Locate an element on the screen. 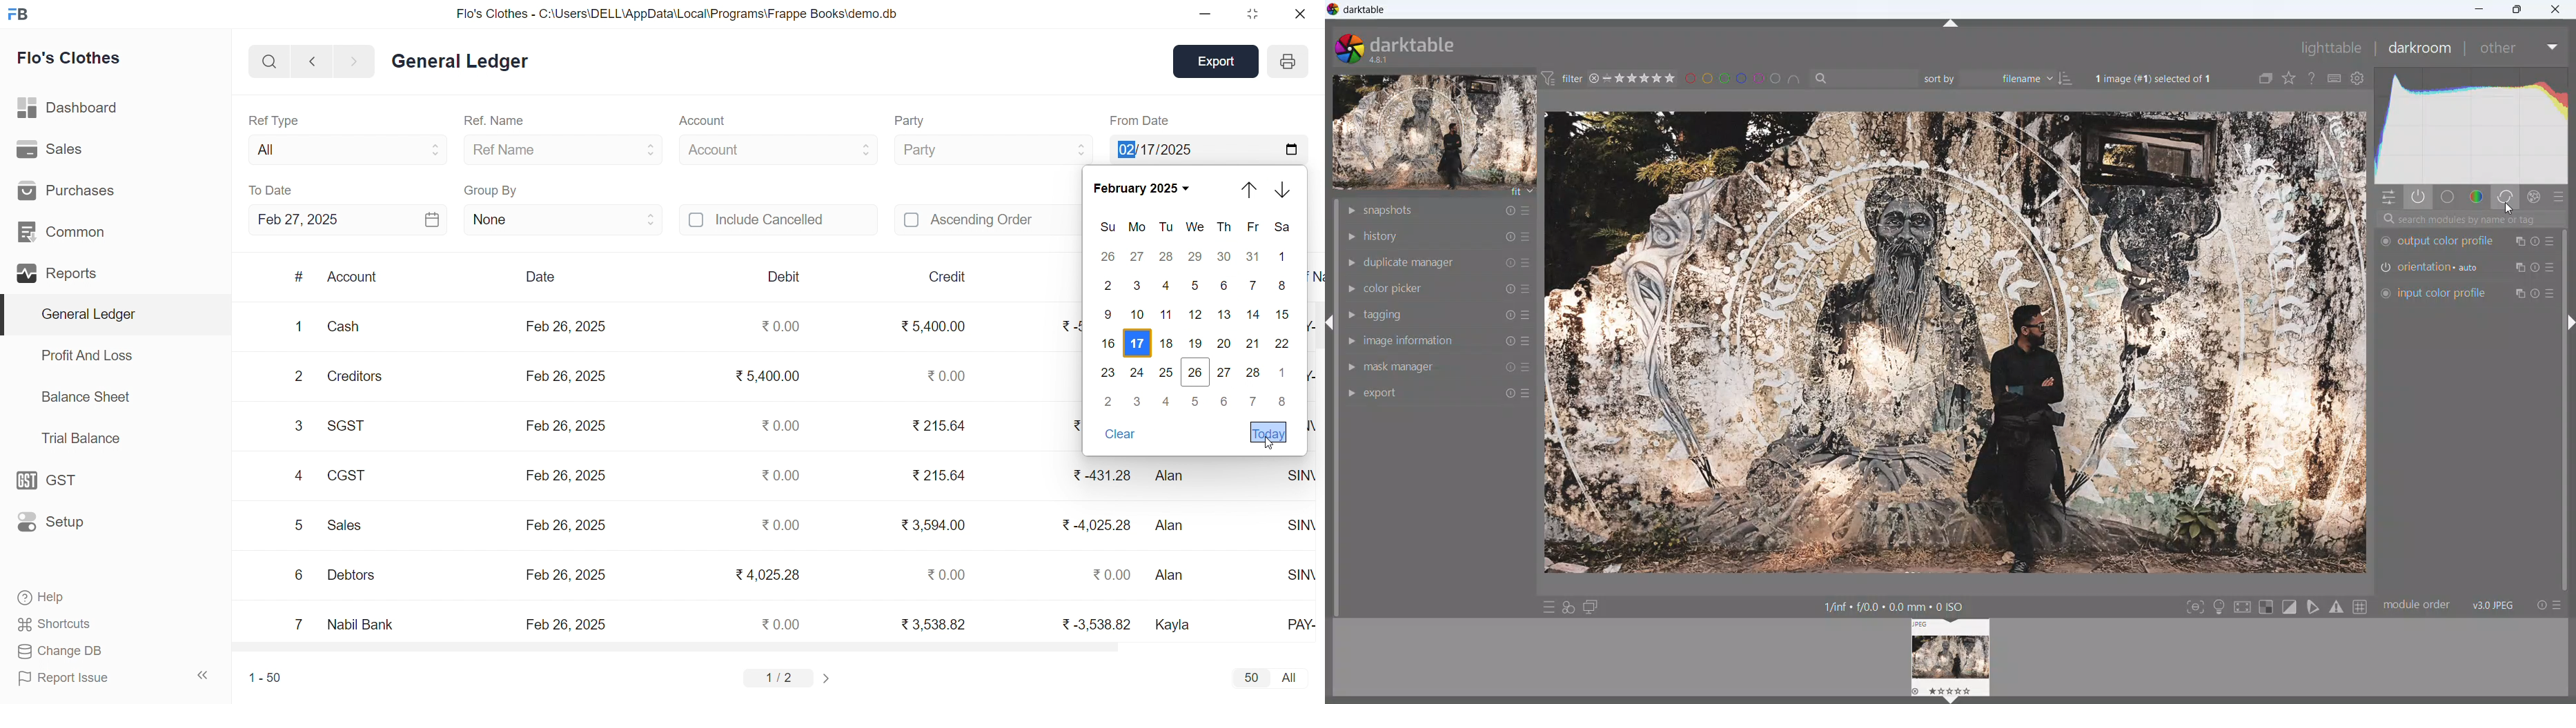  27 is located at coordinates (1137, 257).